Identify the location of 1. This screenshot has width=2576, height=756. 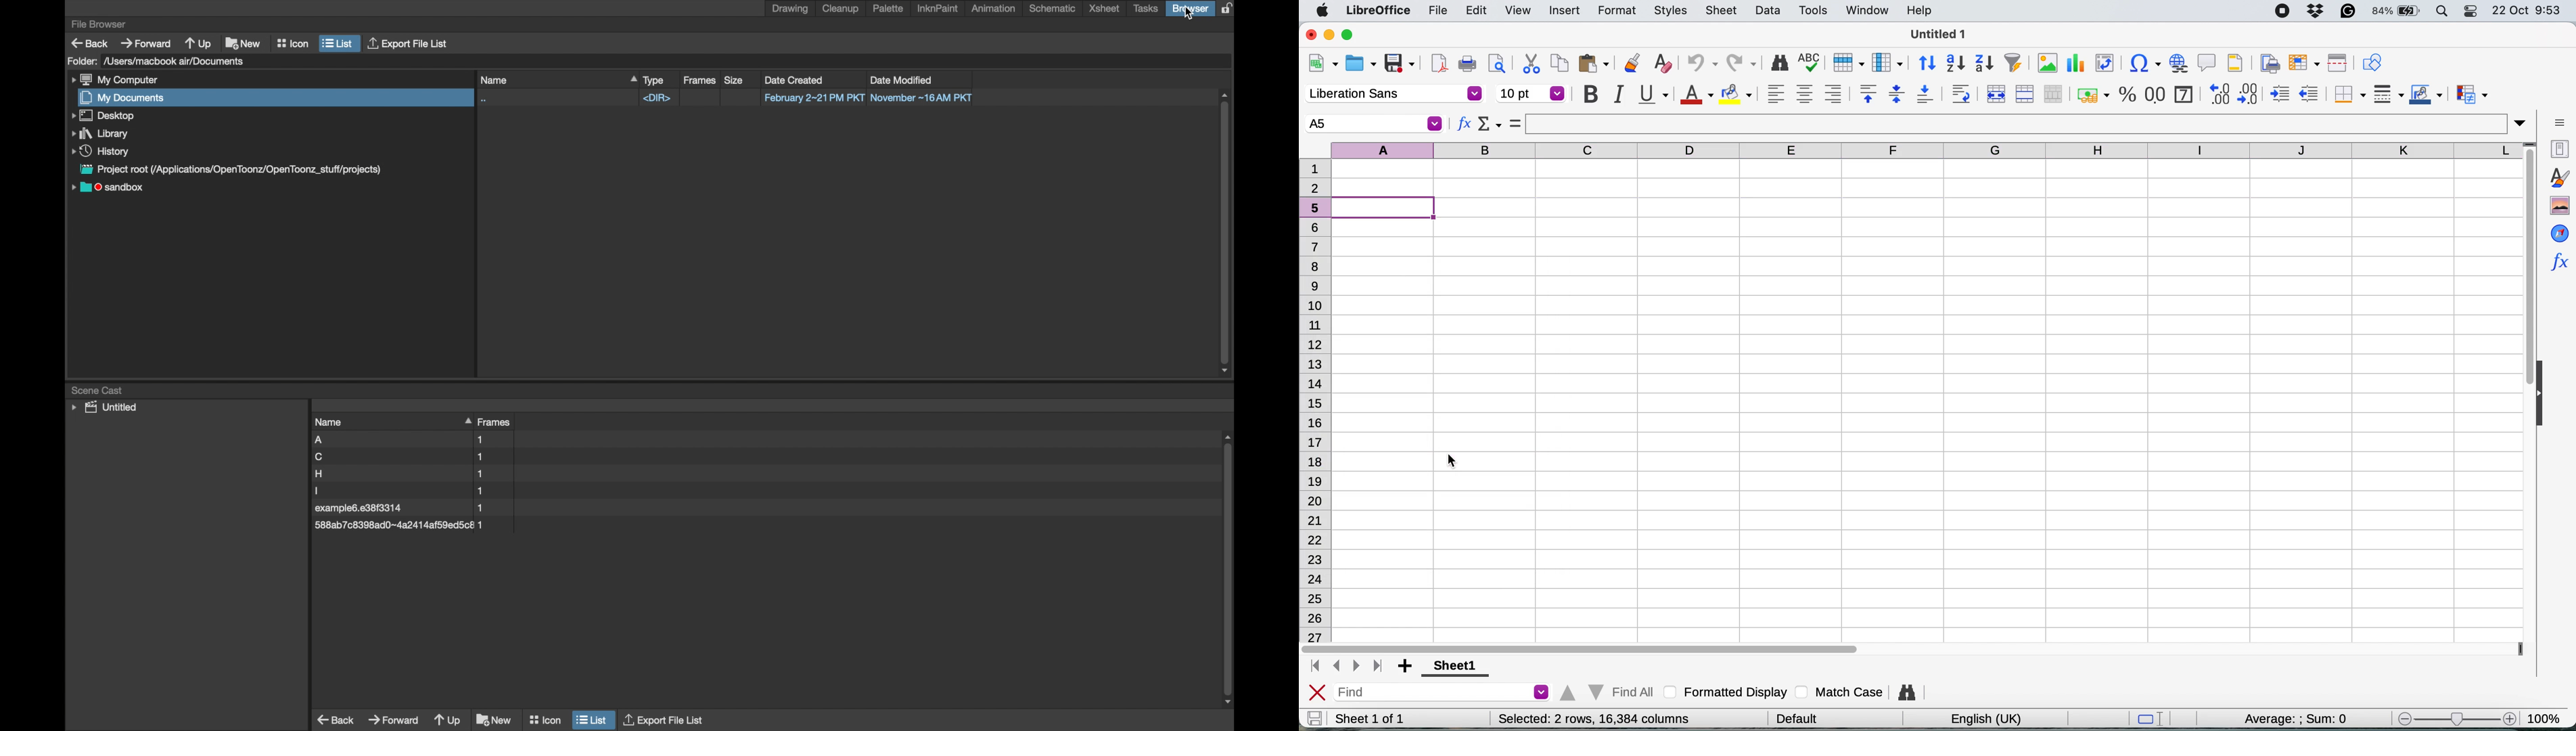
(491, 525).